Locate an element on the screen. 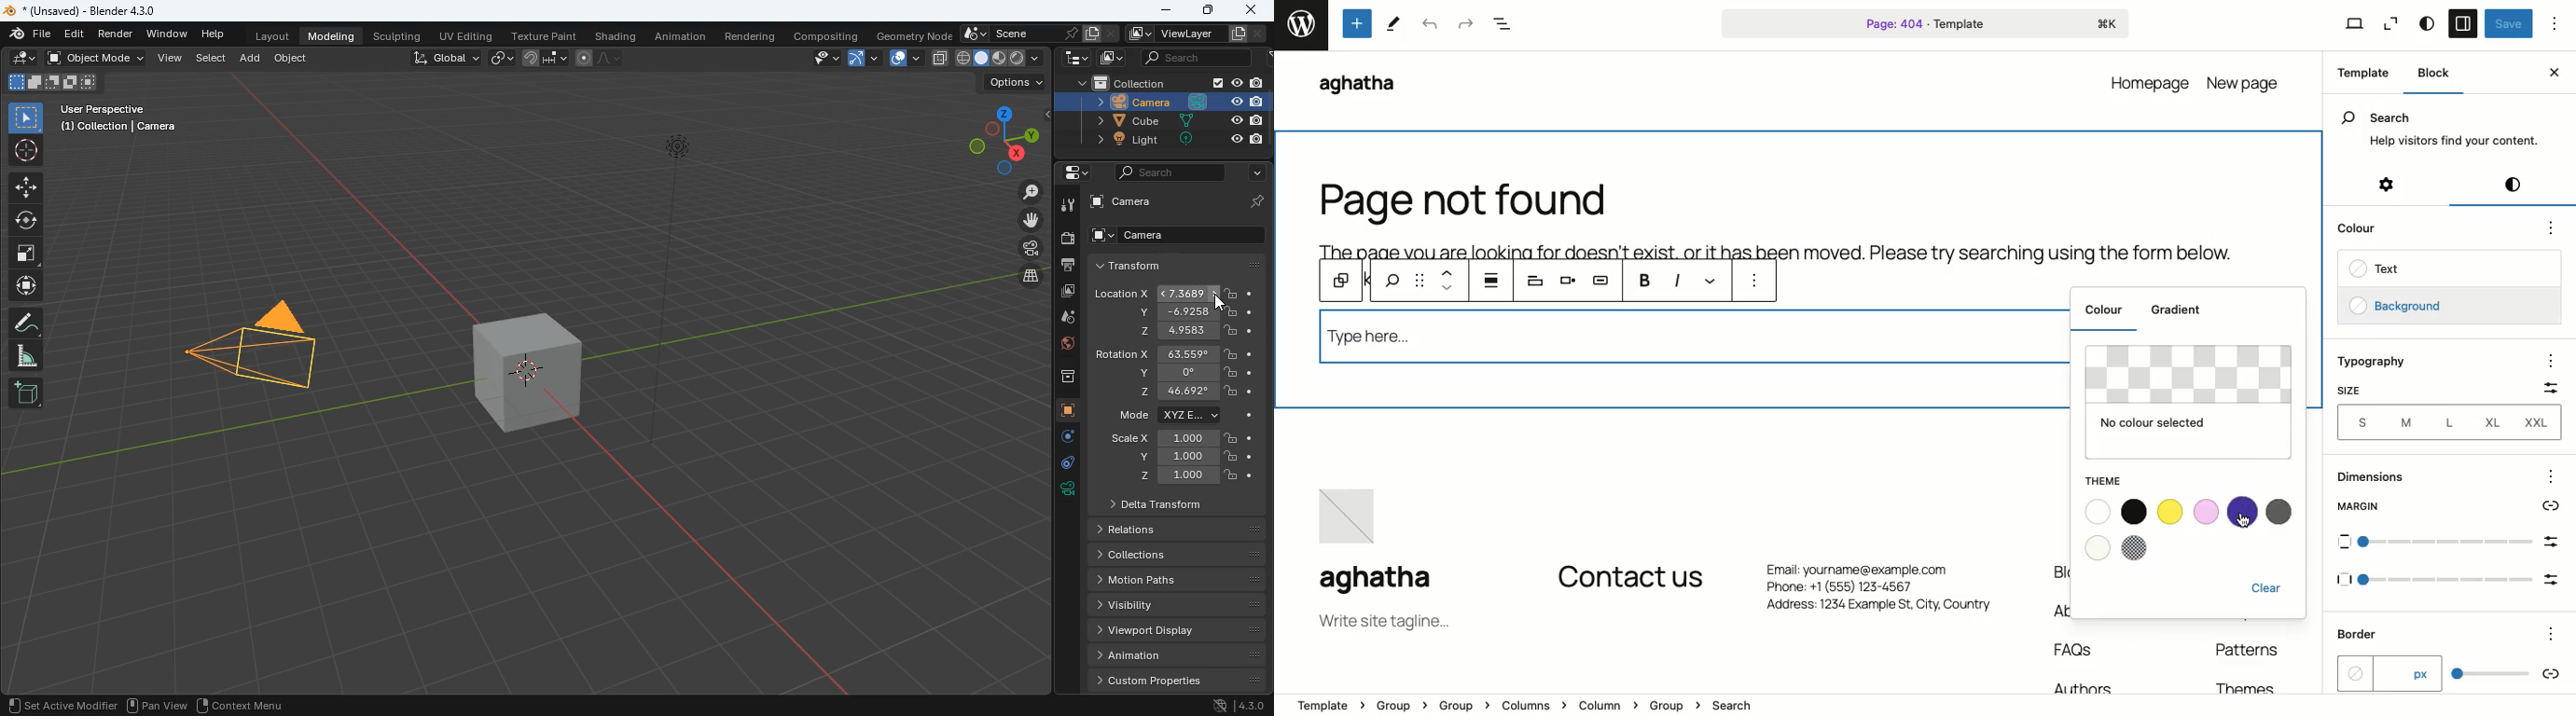  Blog is located at coordinates (2058, 573).